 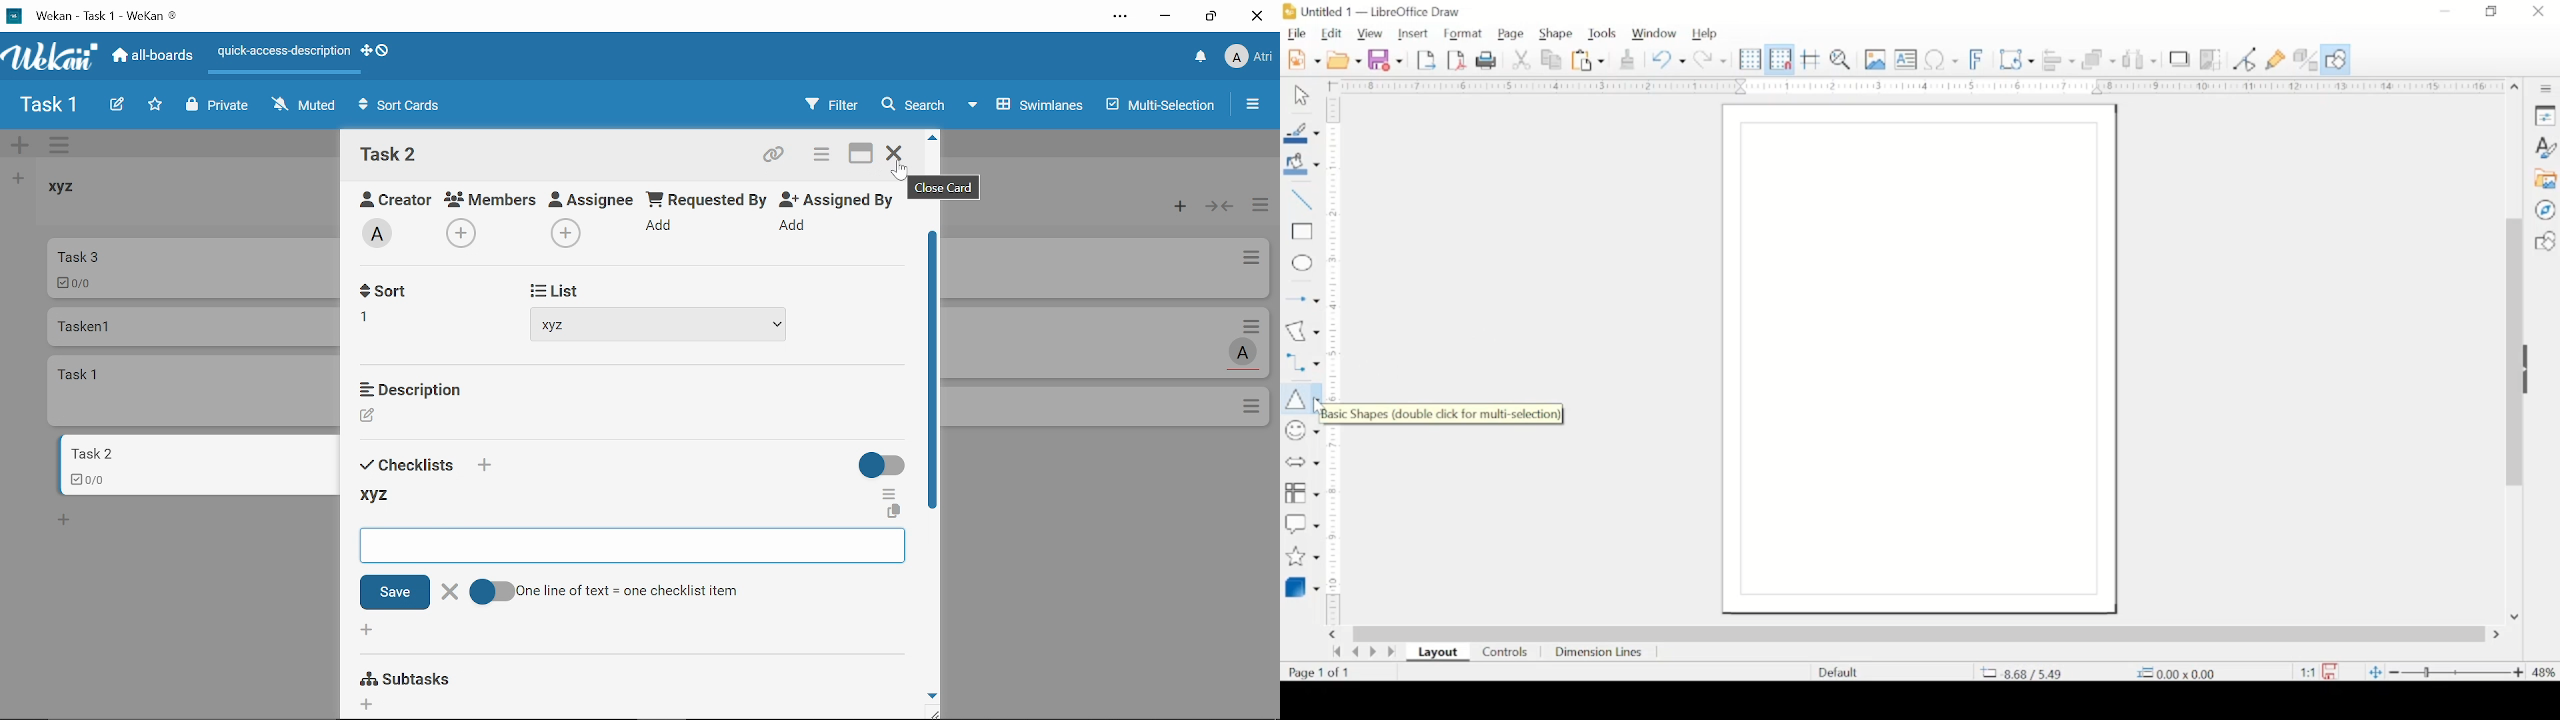 What do you see at coordinates (1355, 652) in the screenshot?
I see `previous page` at bounding box center [1355, 652].